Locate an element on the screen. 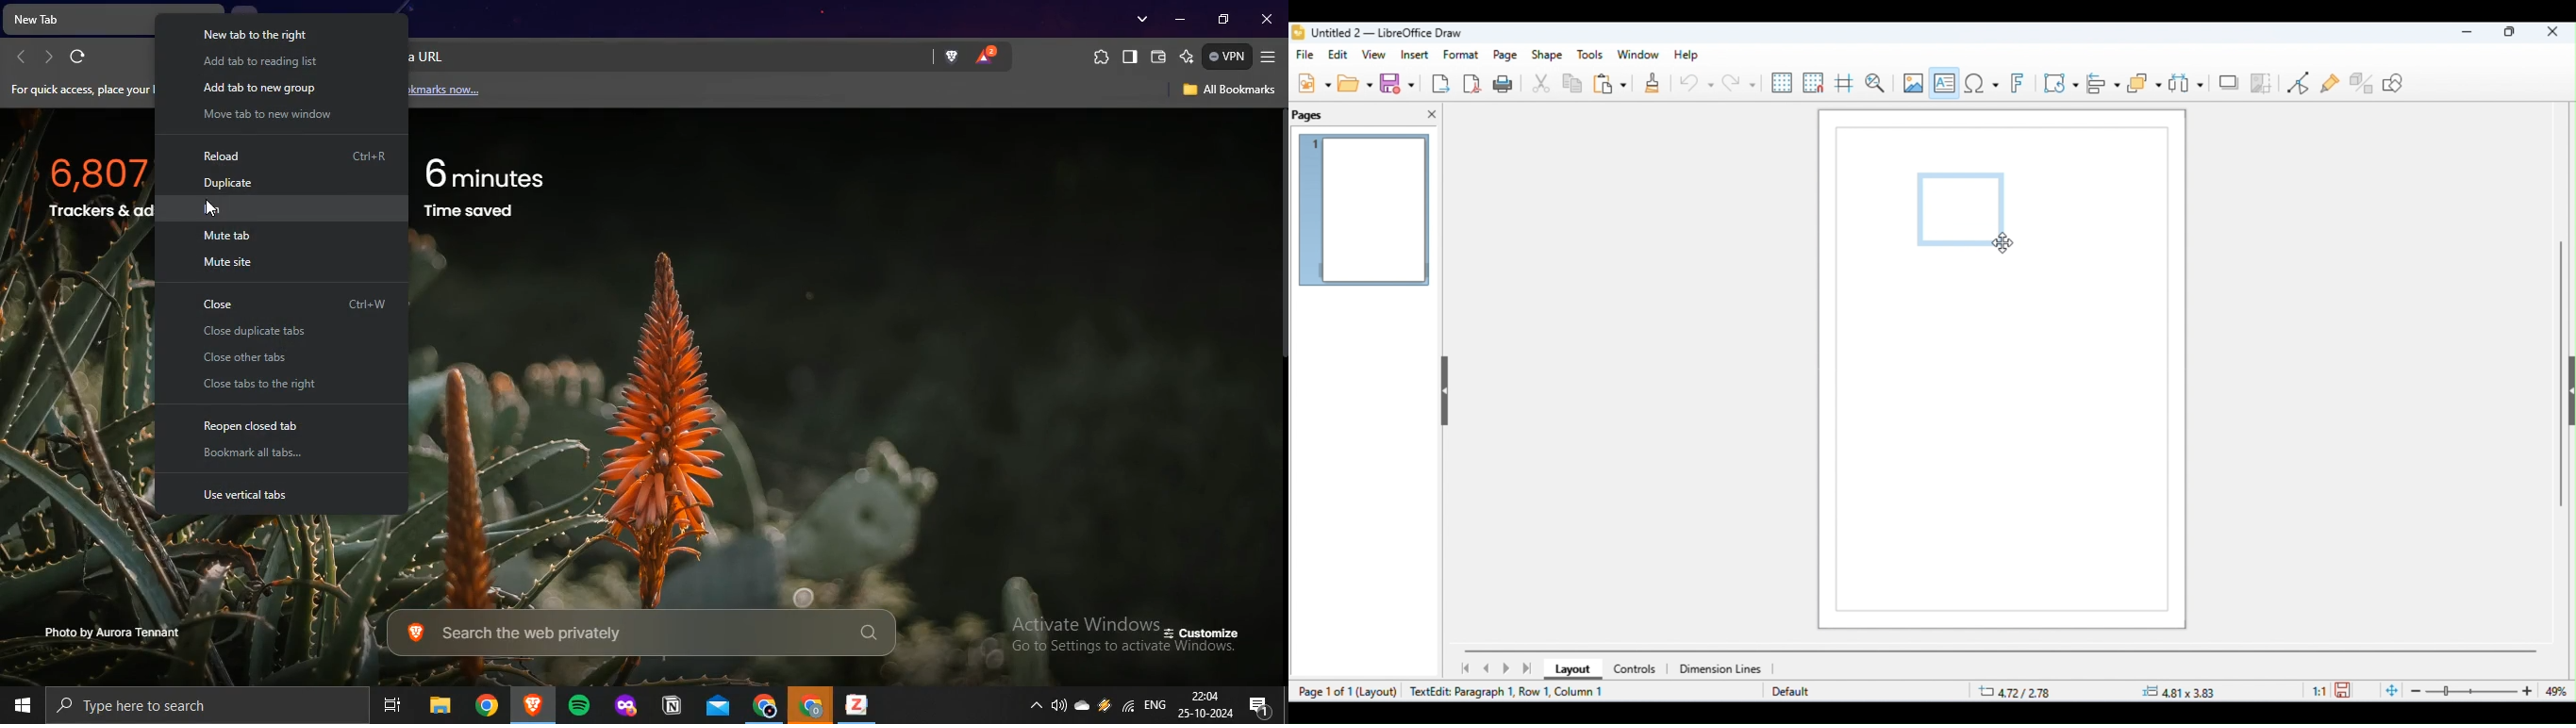 The height and width of the screenshot is (728, 2576). close is located at coordinates (1432, 115).